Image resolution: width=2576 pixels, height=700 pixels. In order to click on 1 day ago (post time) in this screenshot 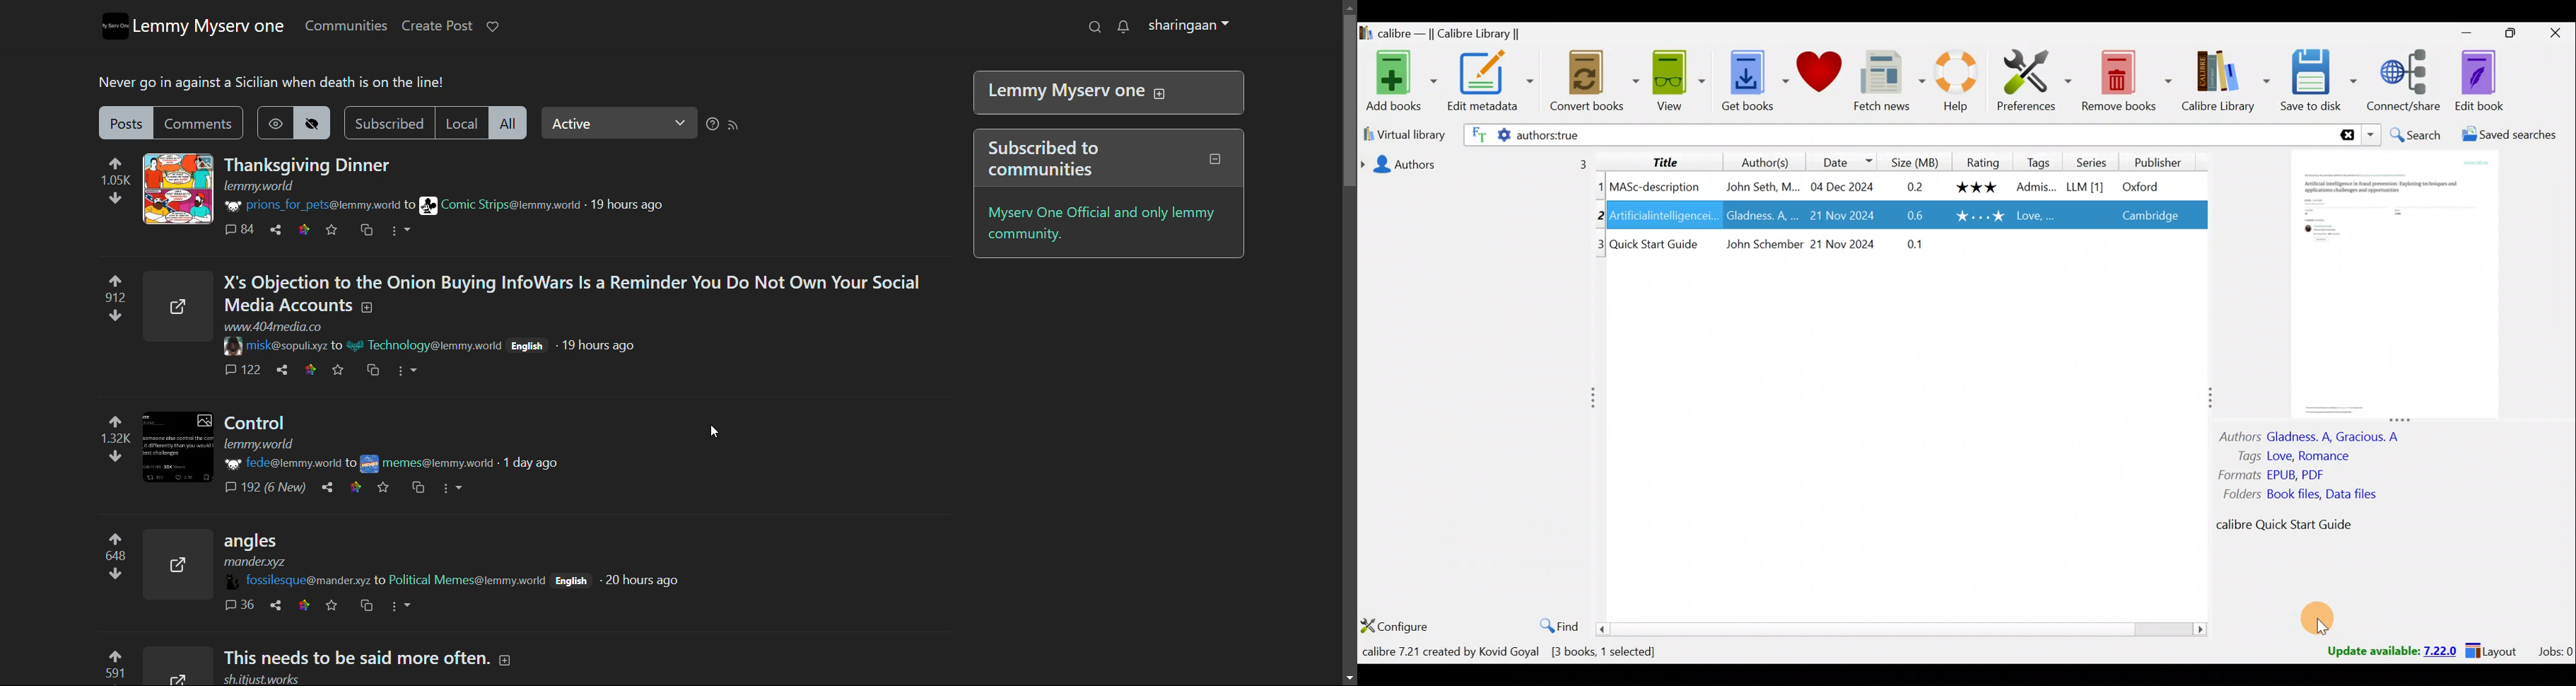, I will do `click(533, 464)`.